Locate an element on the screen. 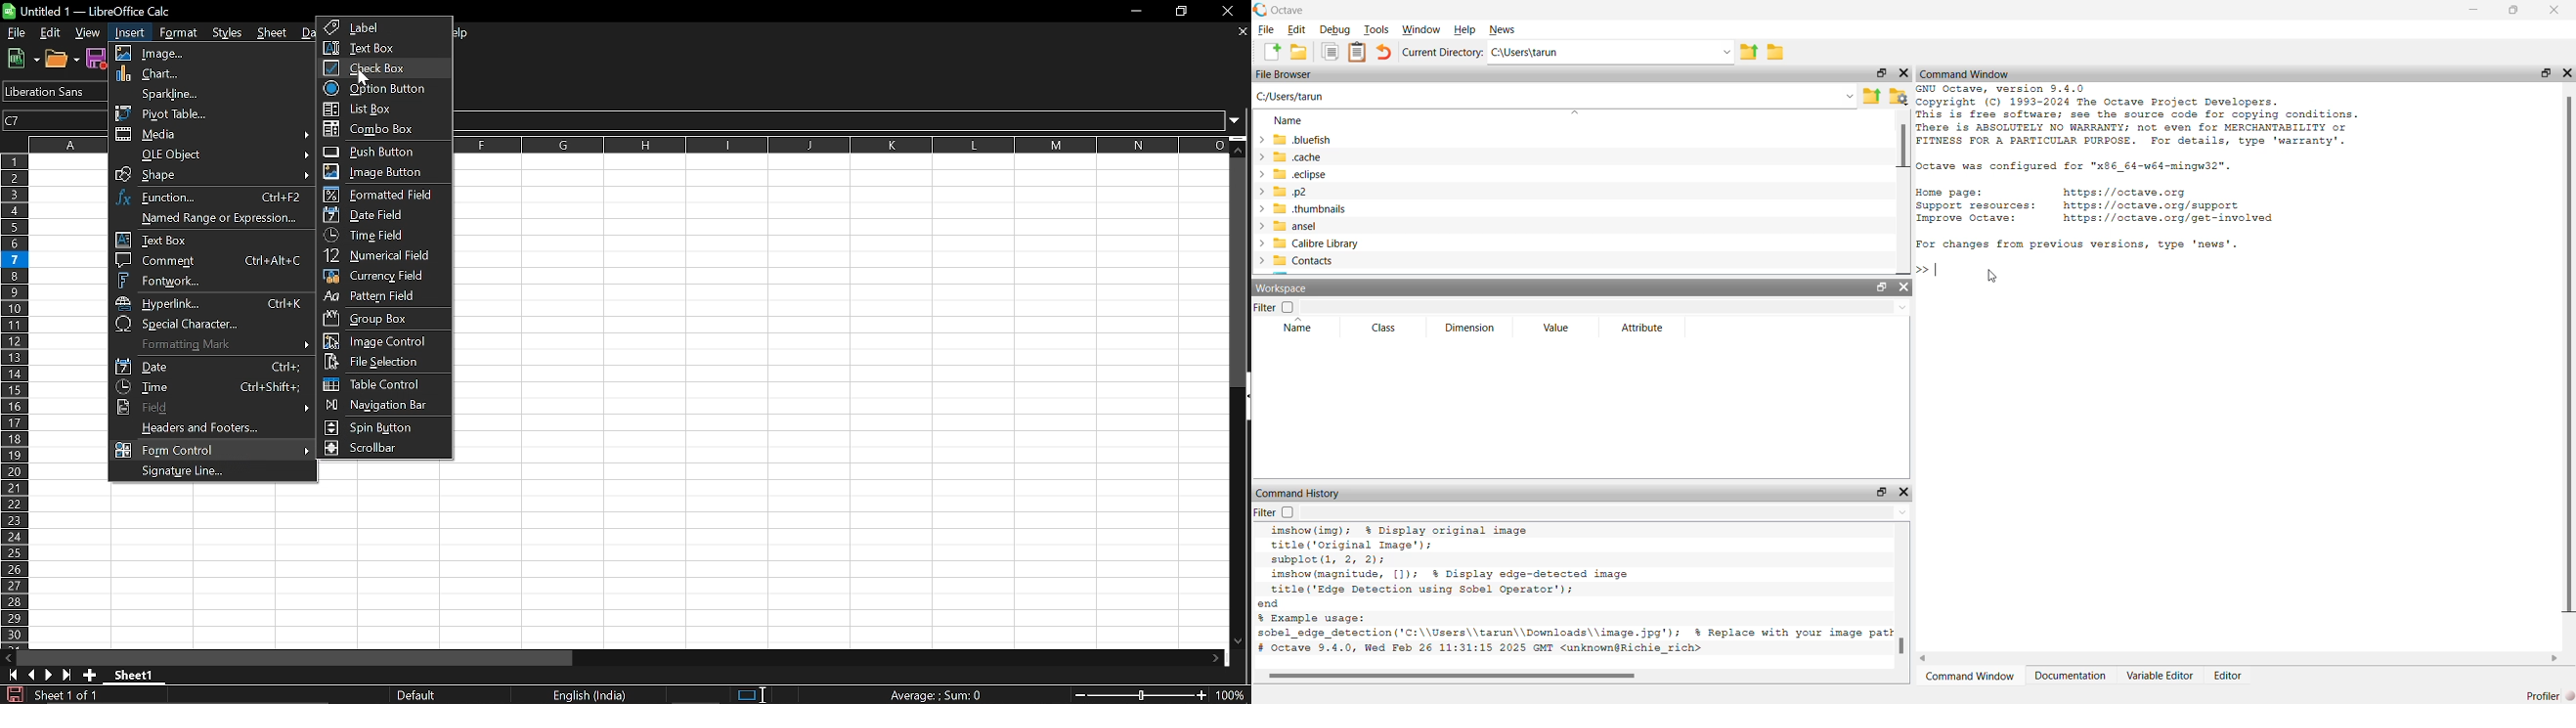 The image size is (2576, 728). Combo box is located at coordinates (386, 129).